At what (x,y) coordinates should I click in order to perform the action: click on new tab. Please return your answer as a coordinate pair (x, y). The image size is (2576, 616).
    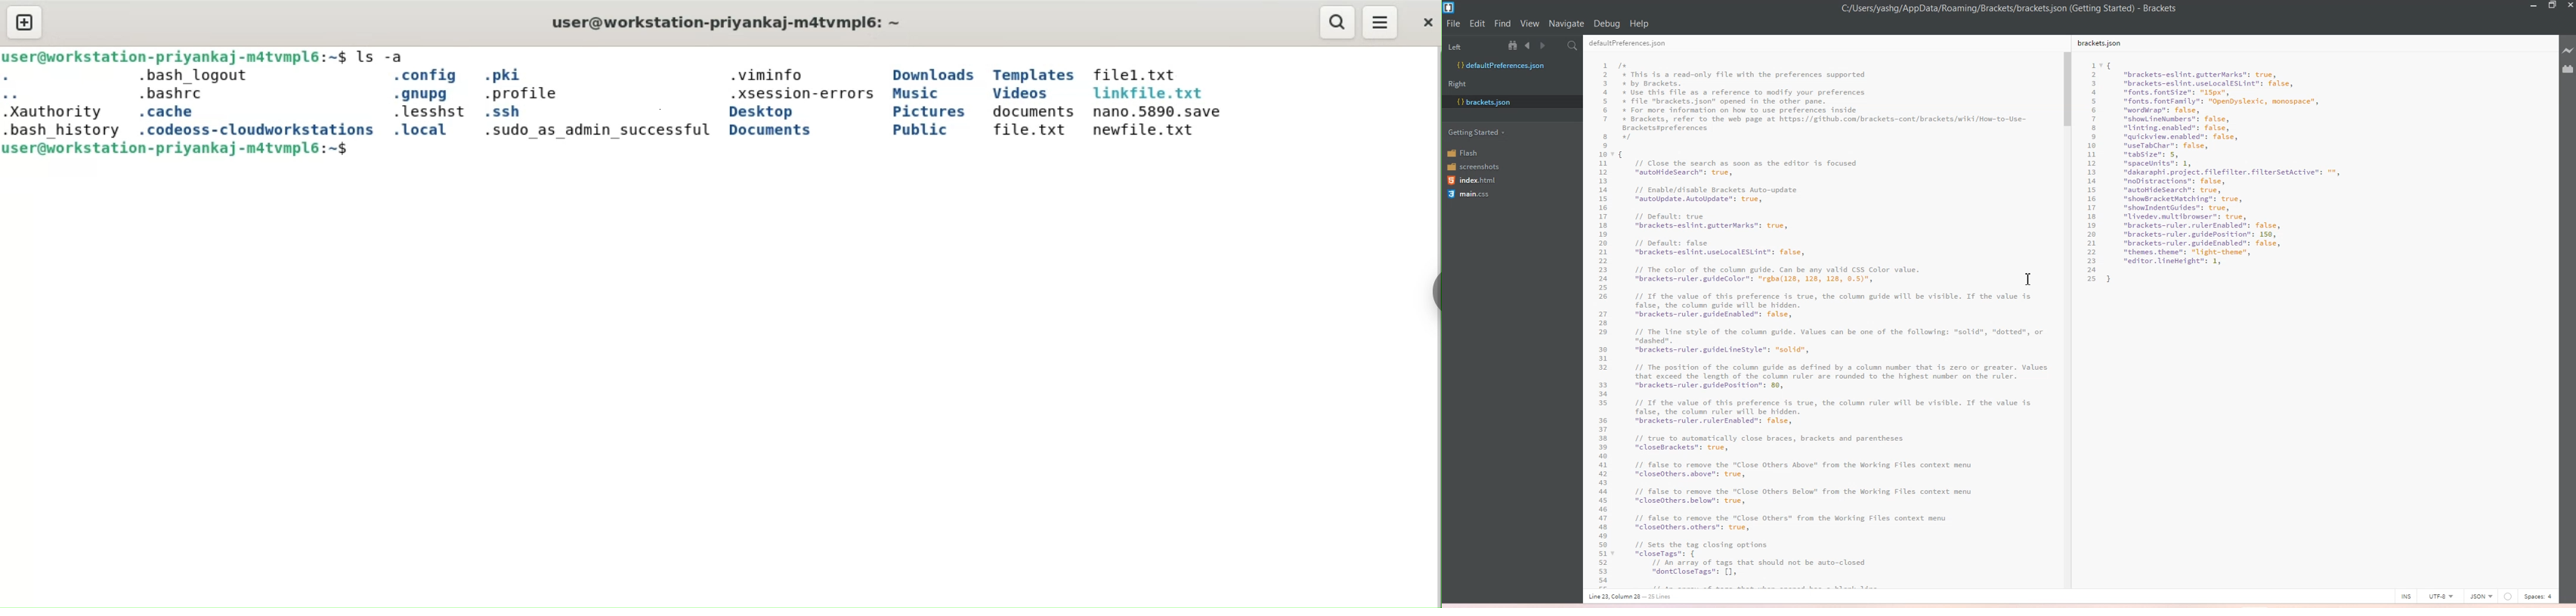
    Looking at the image, I should click on (24, 22).